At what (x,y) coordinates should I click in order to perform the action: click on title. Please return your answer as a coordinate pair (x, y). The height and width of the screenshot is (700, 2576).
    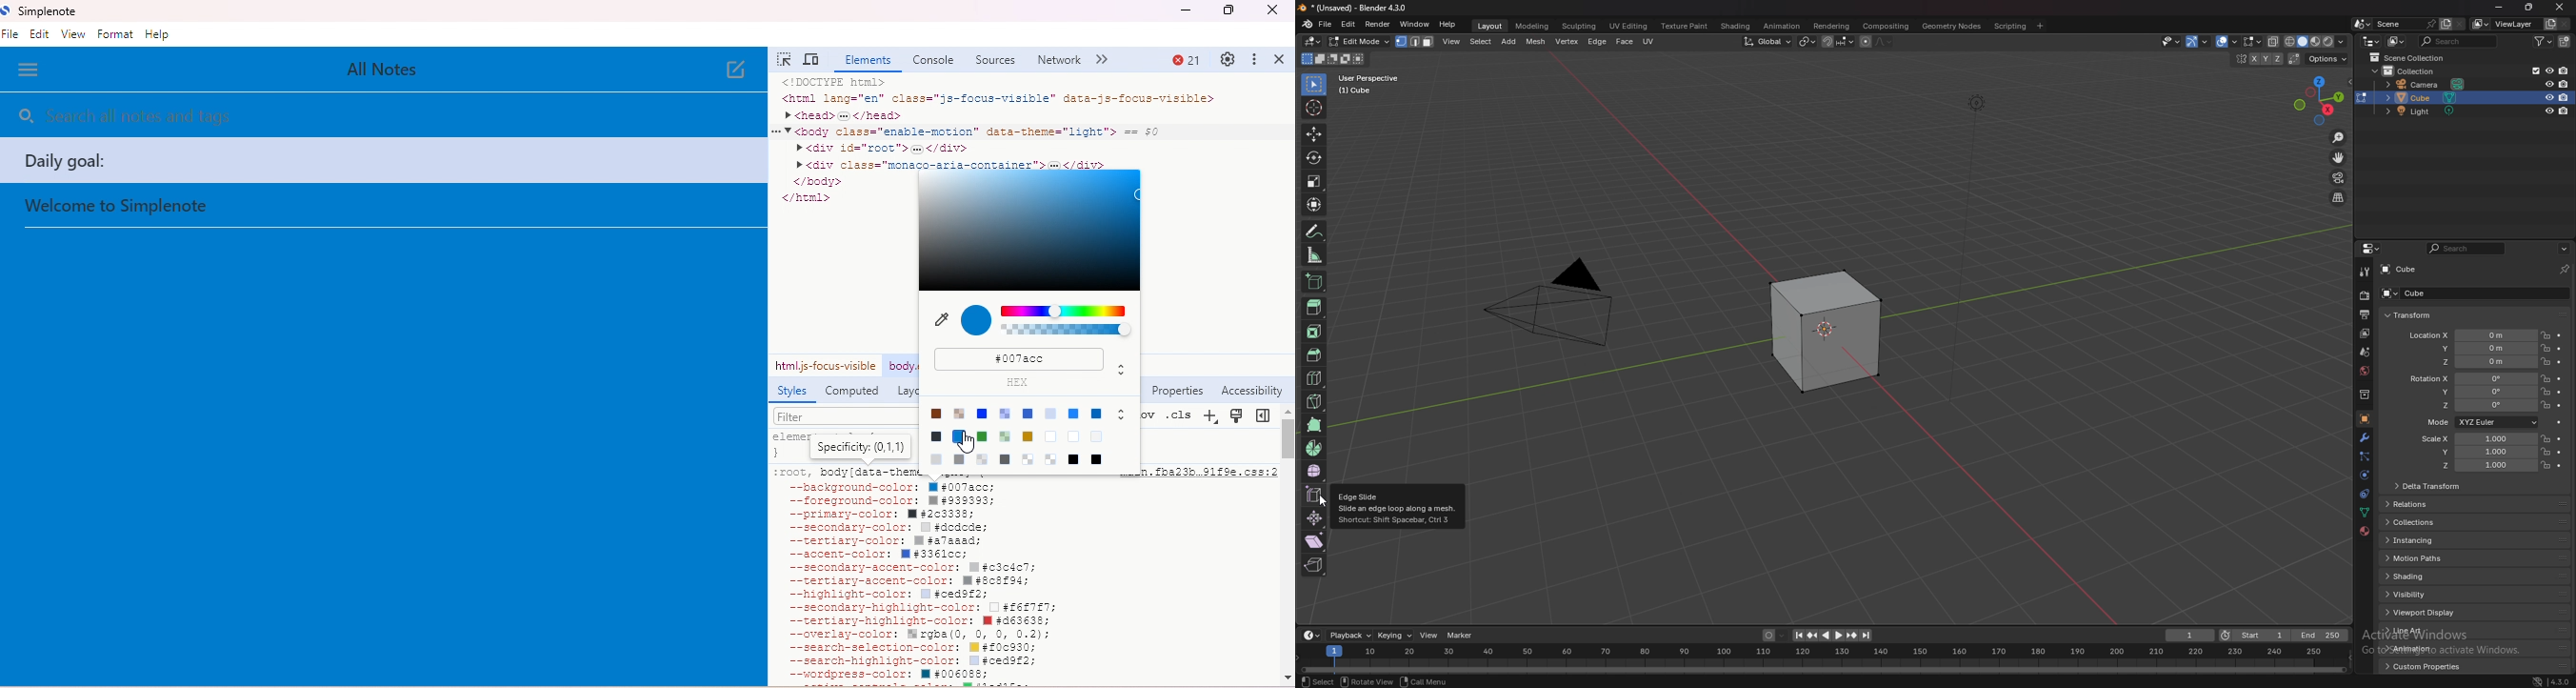
    Looking at the image, I should click on (1359, 7).